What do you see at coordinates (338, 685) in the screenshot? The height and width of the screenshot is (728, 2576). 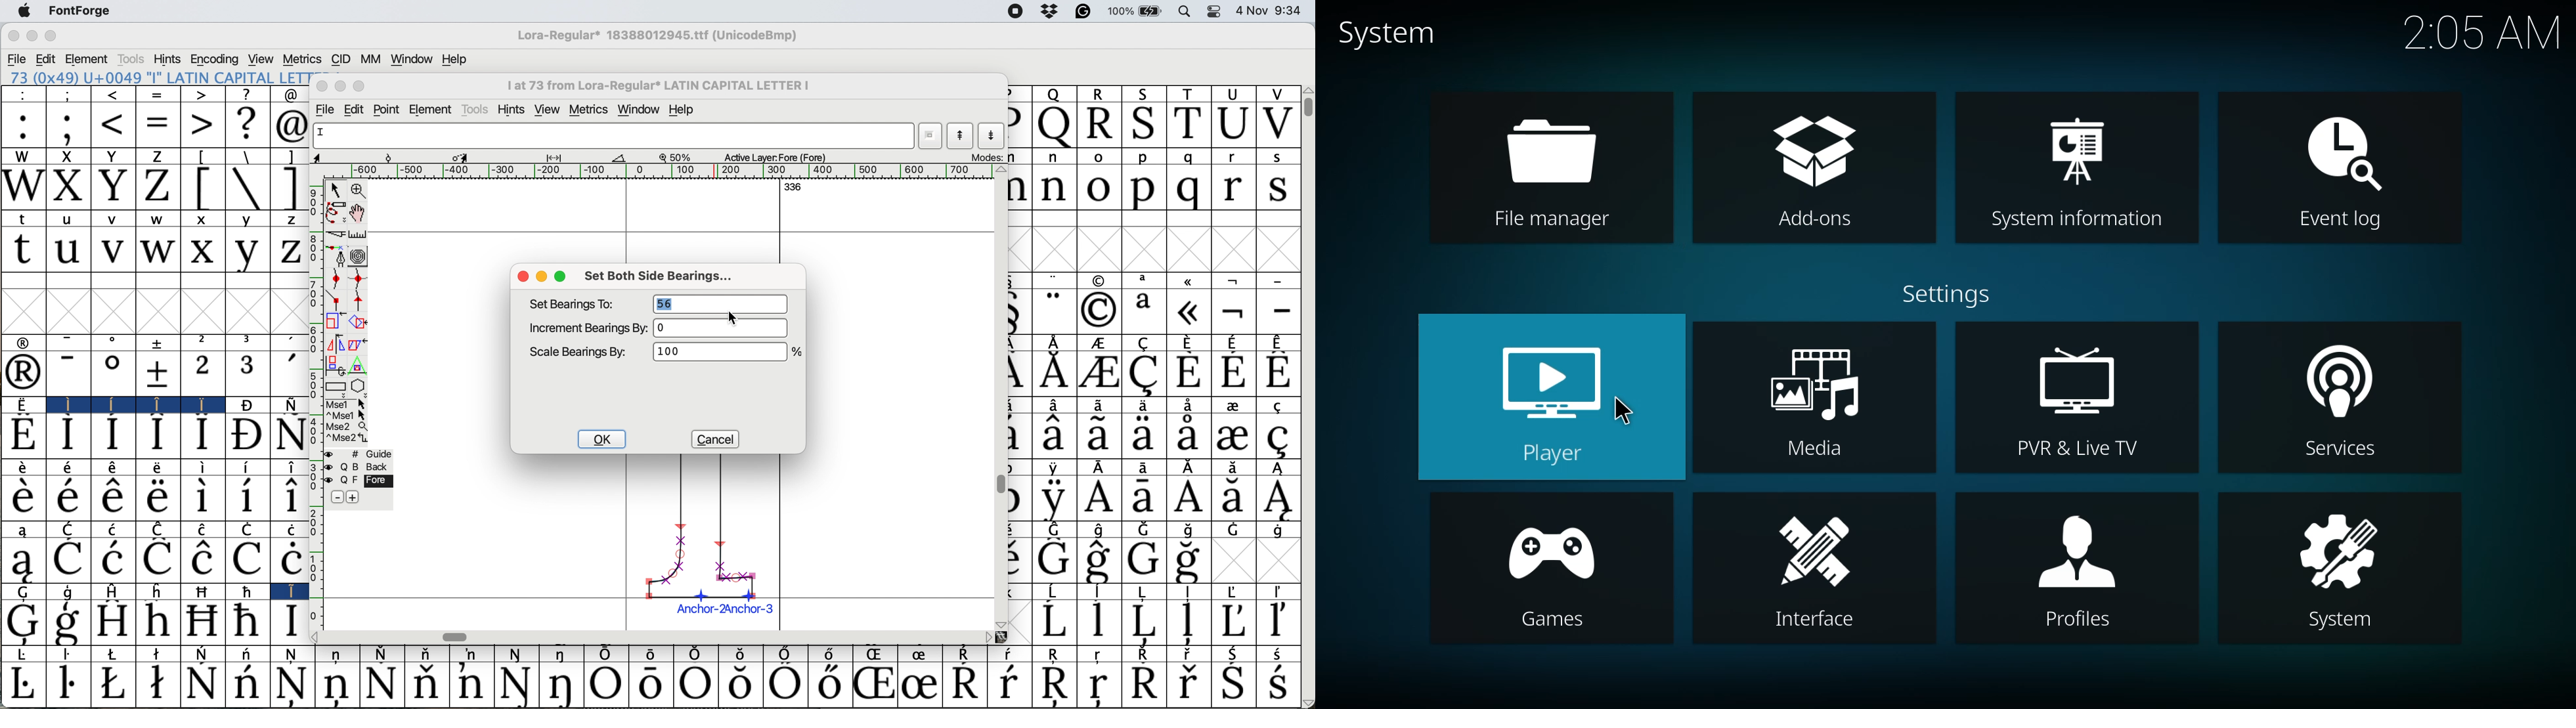 I see `Symbol` at bounding box center [338, 685].